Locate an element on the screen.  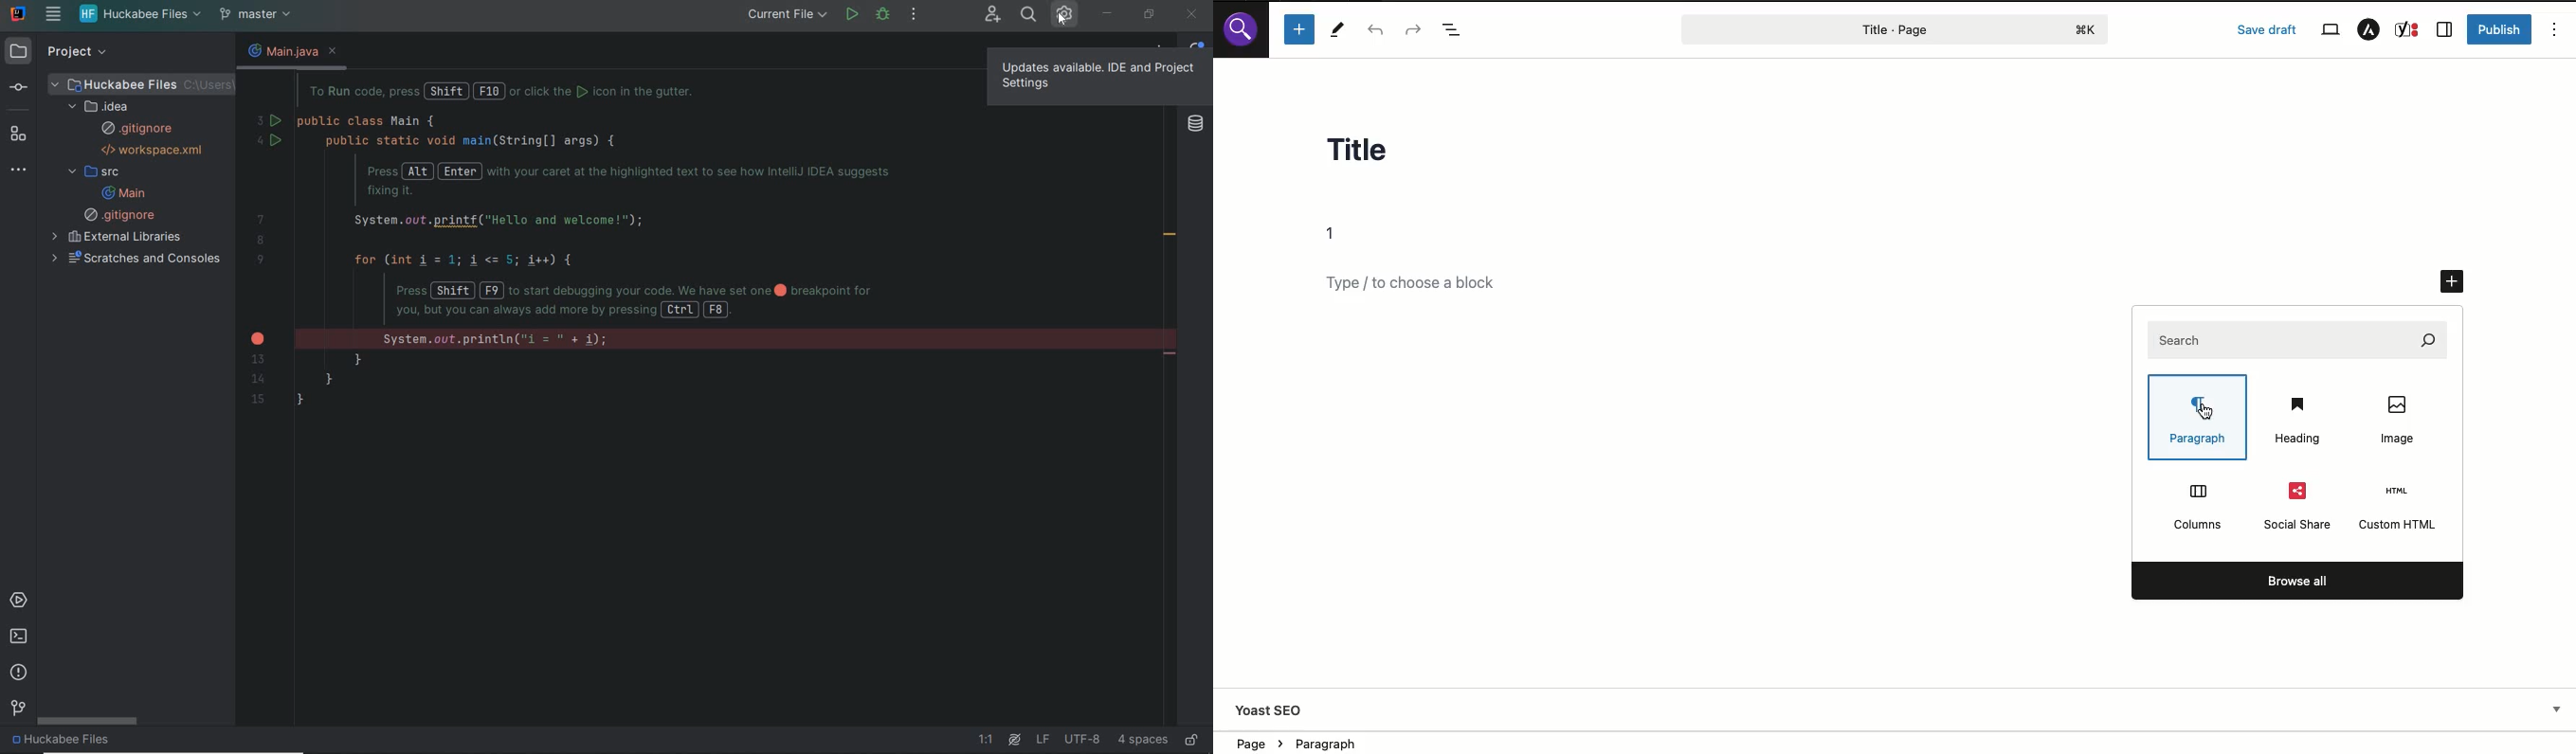
Redo is located at coordinates (1412, 28).